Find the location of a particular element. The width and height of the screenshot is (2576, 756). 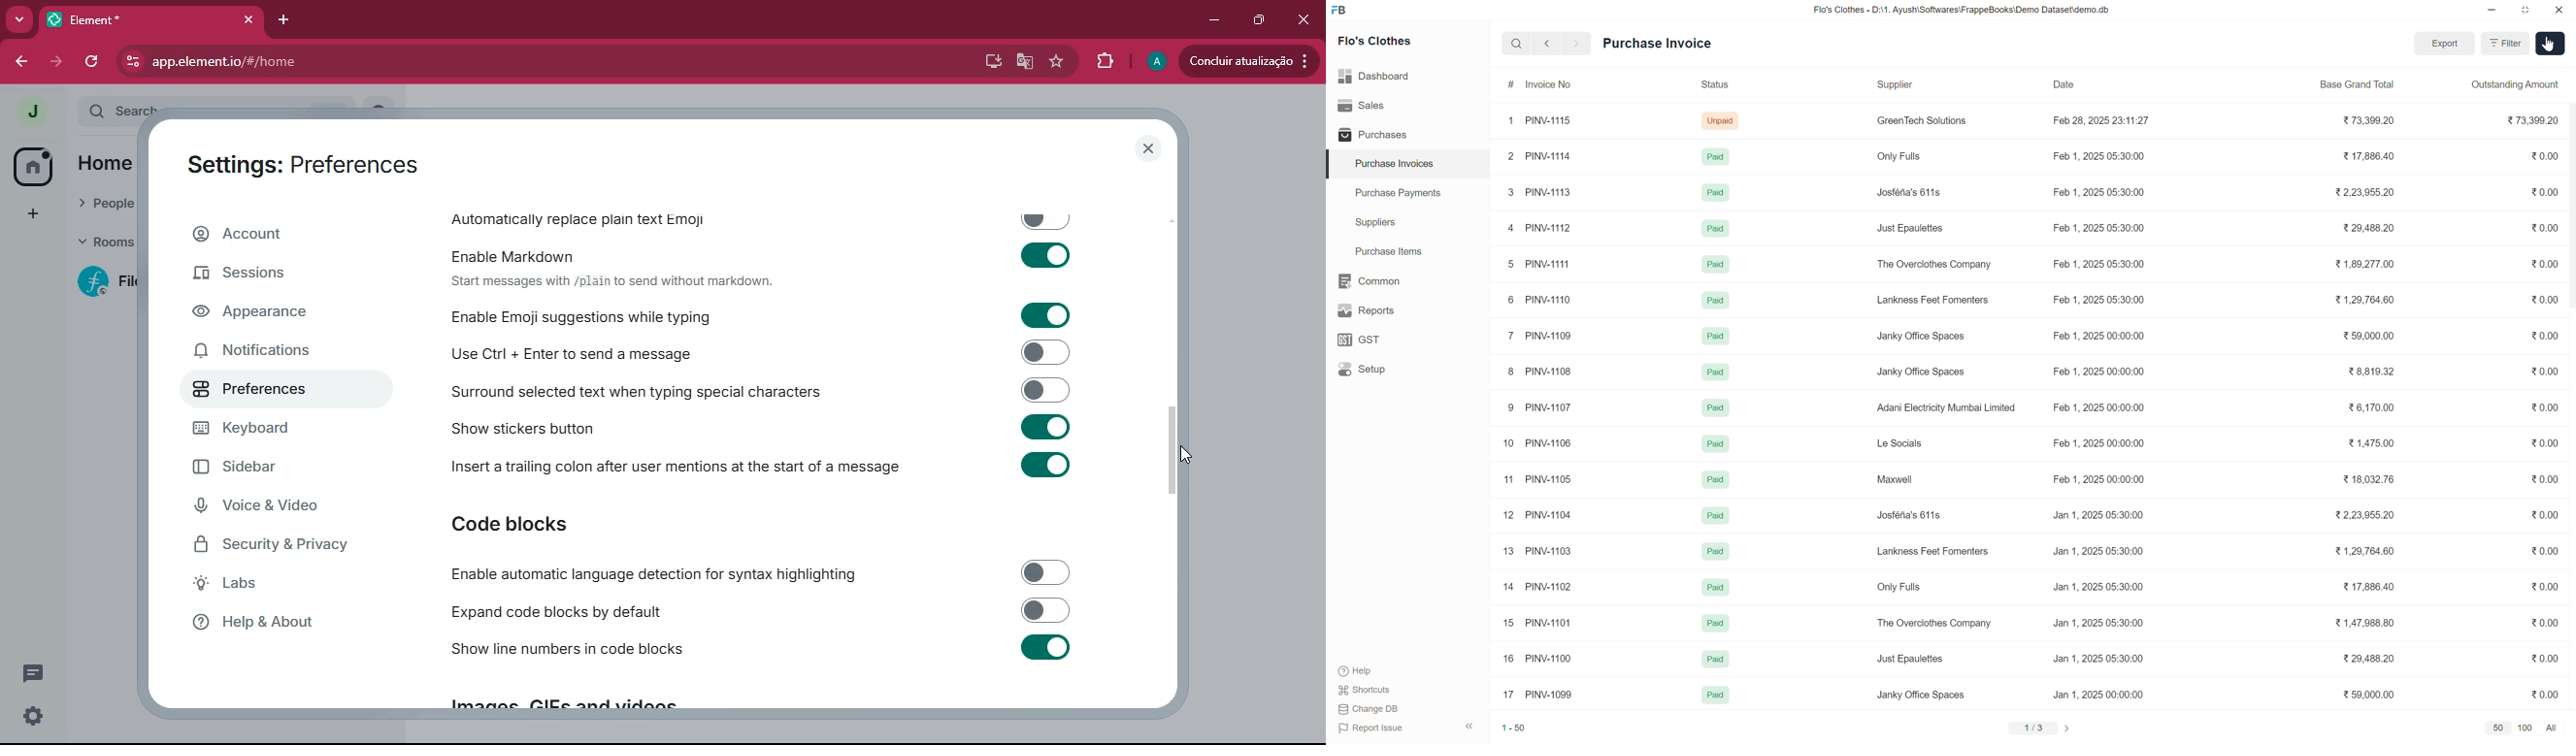

317,886.40 is located at coordinates (2376, 586).